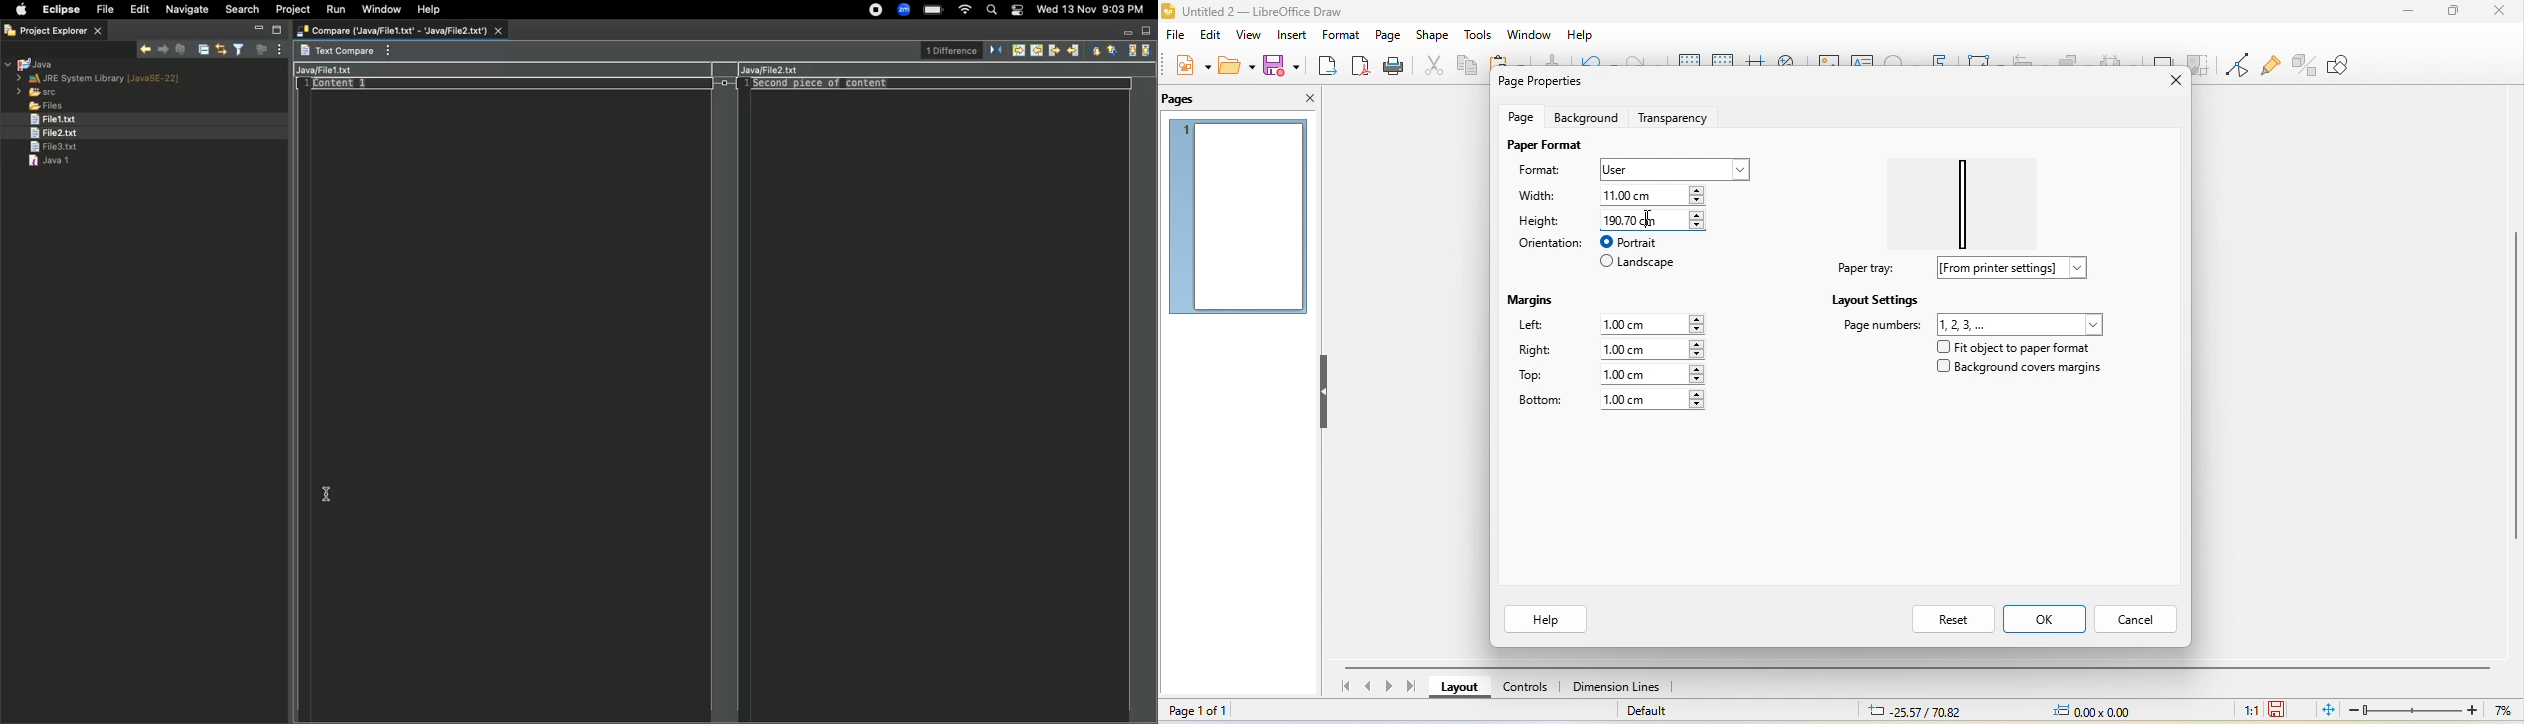 This screenshot has width=2548, height=728. Describe the element at coordinates (1651, 219) in the screenshot. I see `190.70 cm` at that location.